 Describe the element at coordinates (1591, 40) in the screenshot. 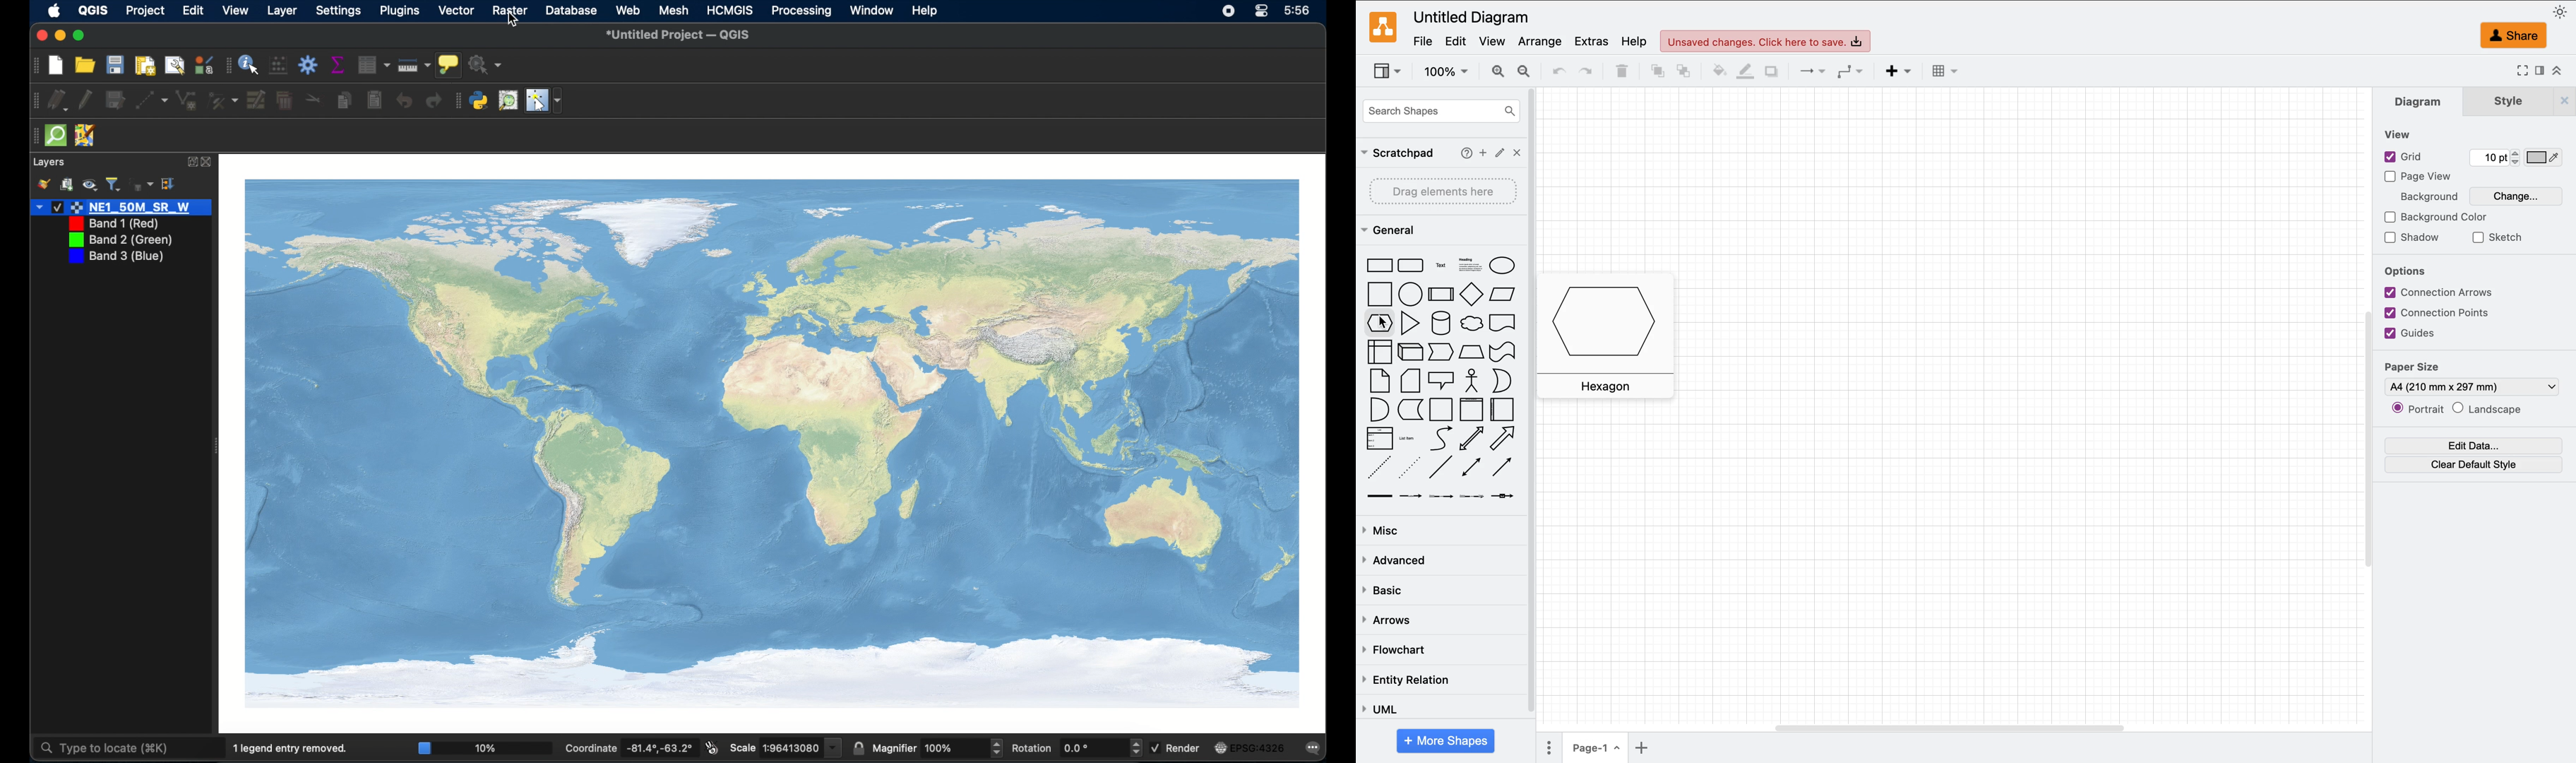

I see `extras` at that location.